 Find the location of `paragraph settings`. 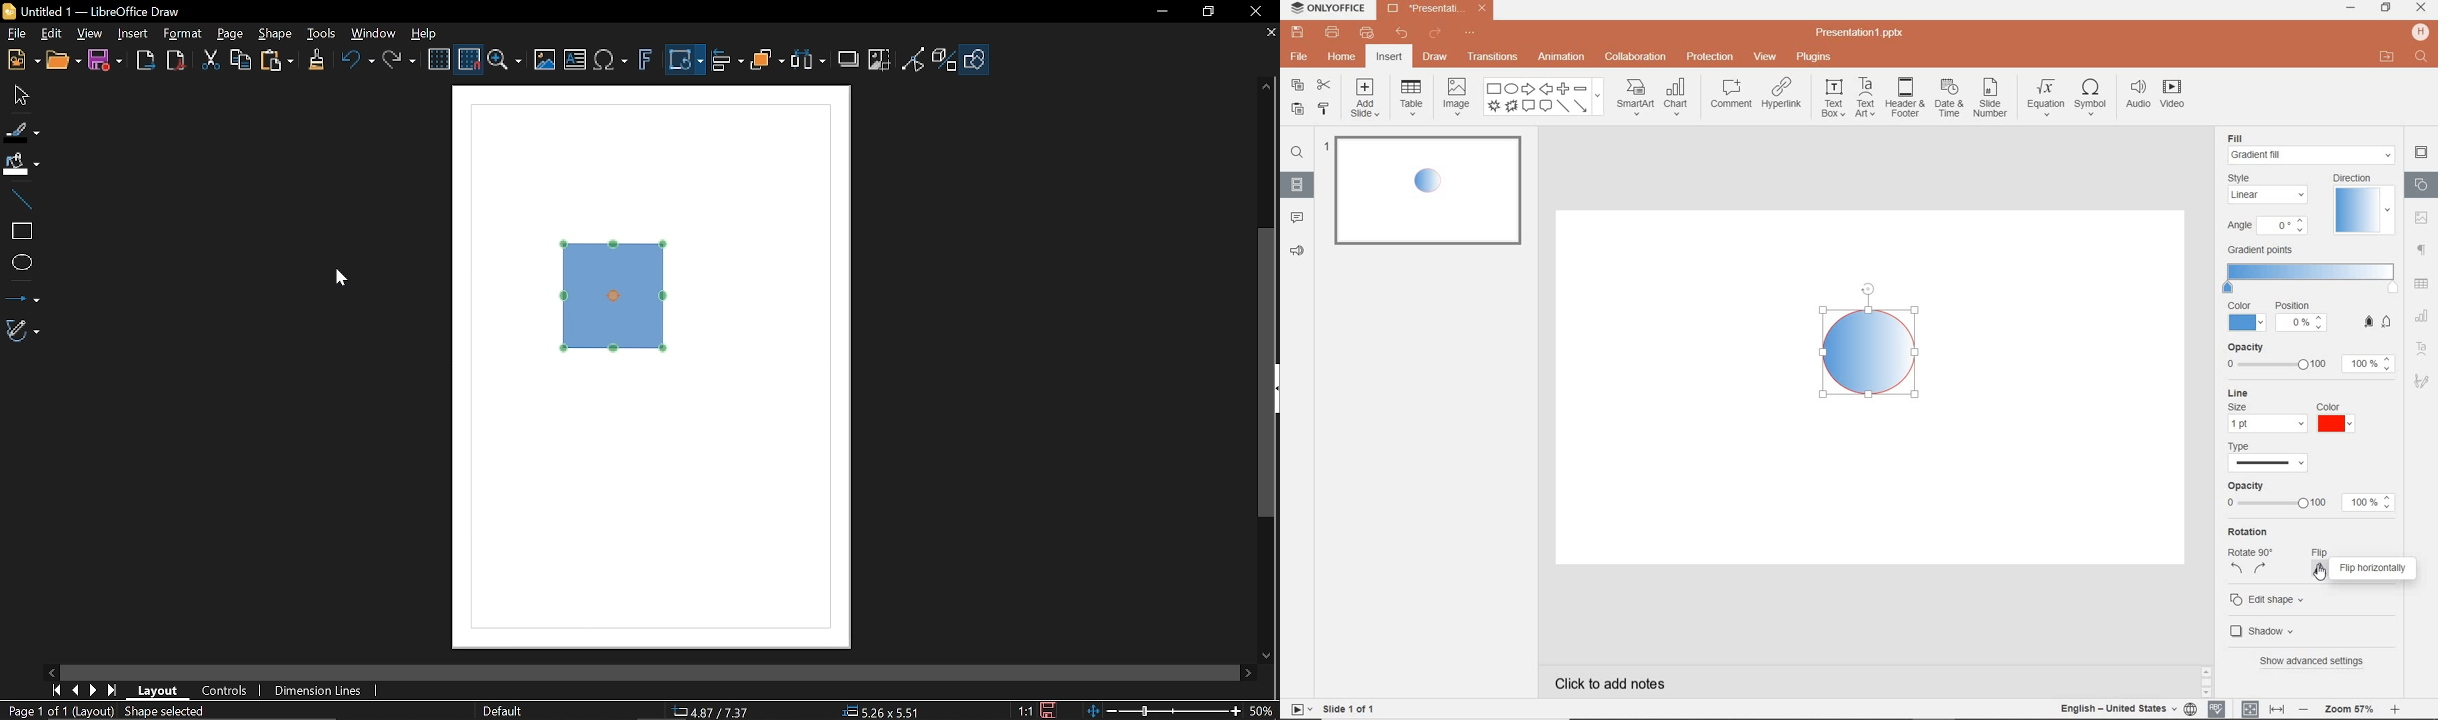

paragraph settings is located at coordinates (2423, 248).